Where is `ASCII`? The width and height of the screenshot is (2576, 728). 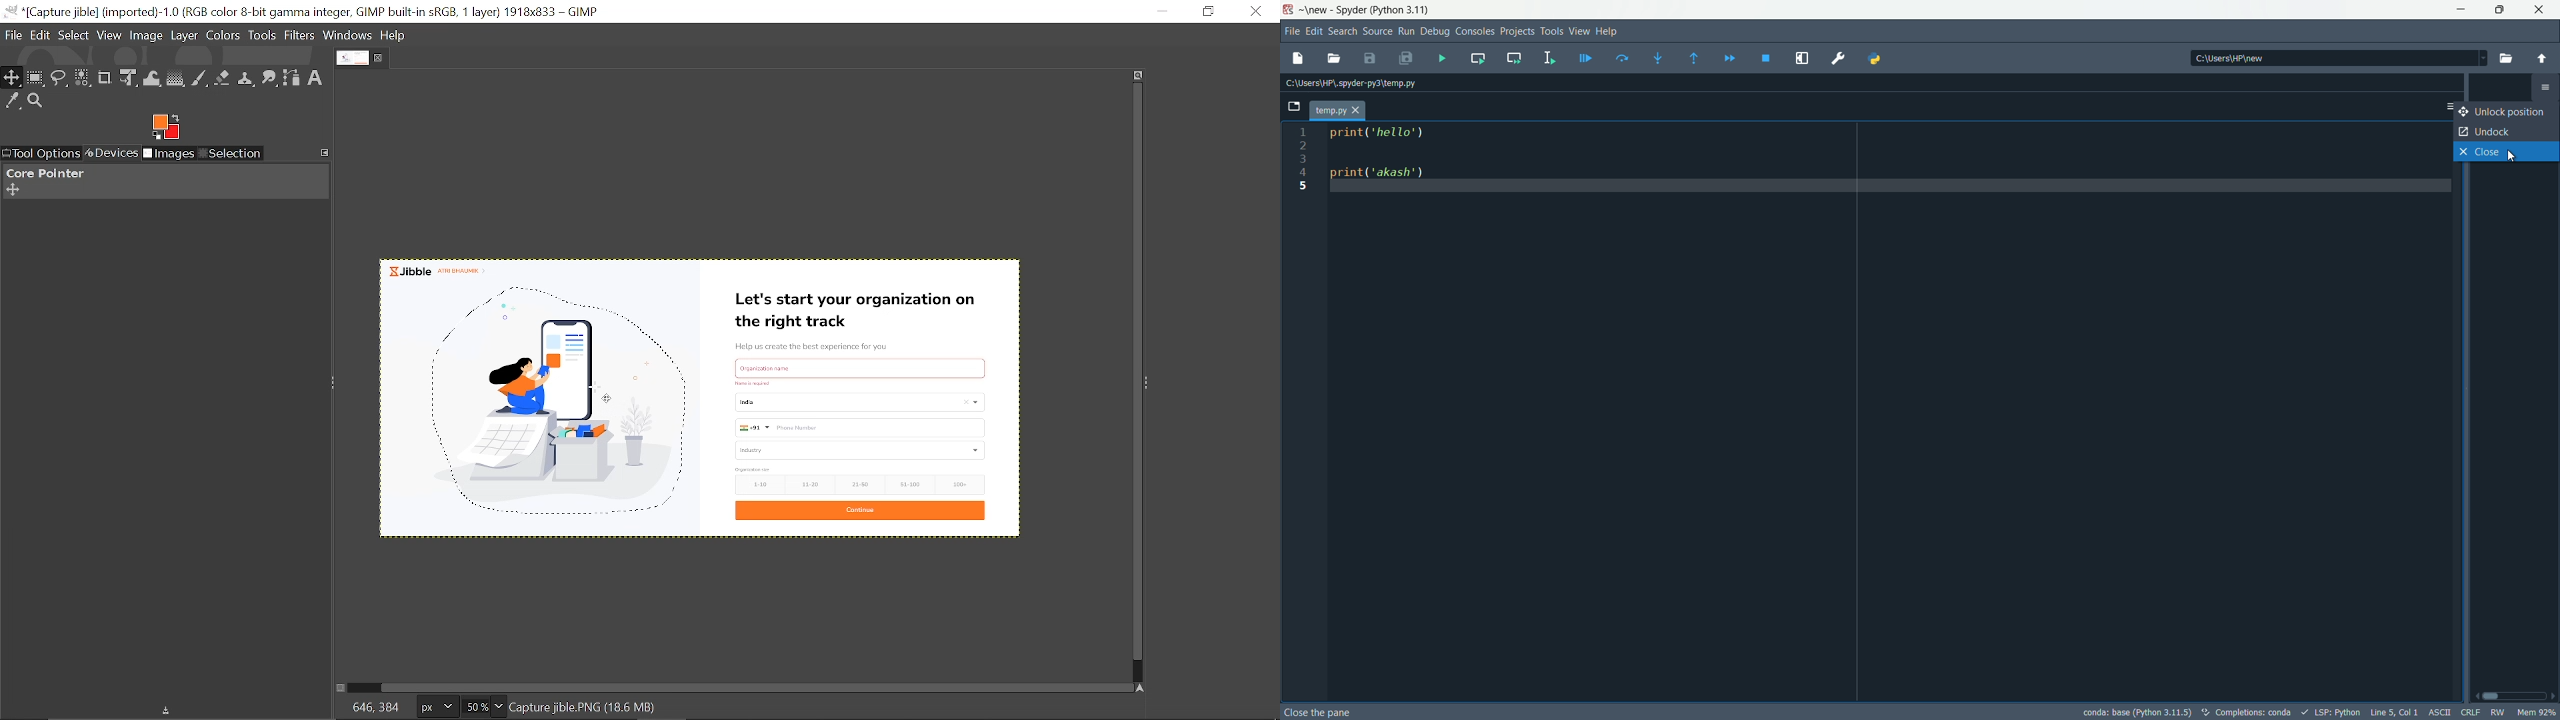 ASCII is located at coordinates (2437, 711).